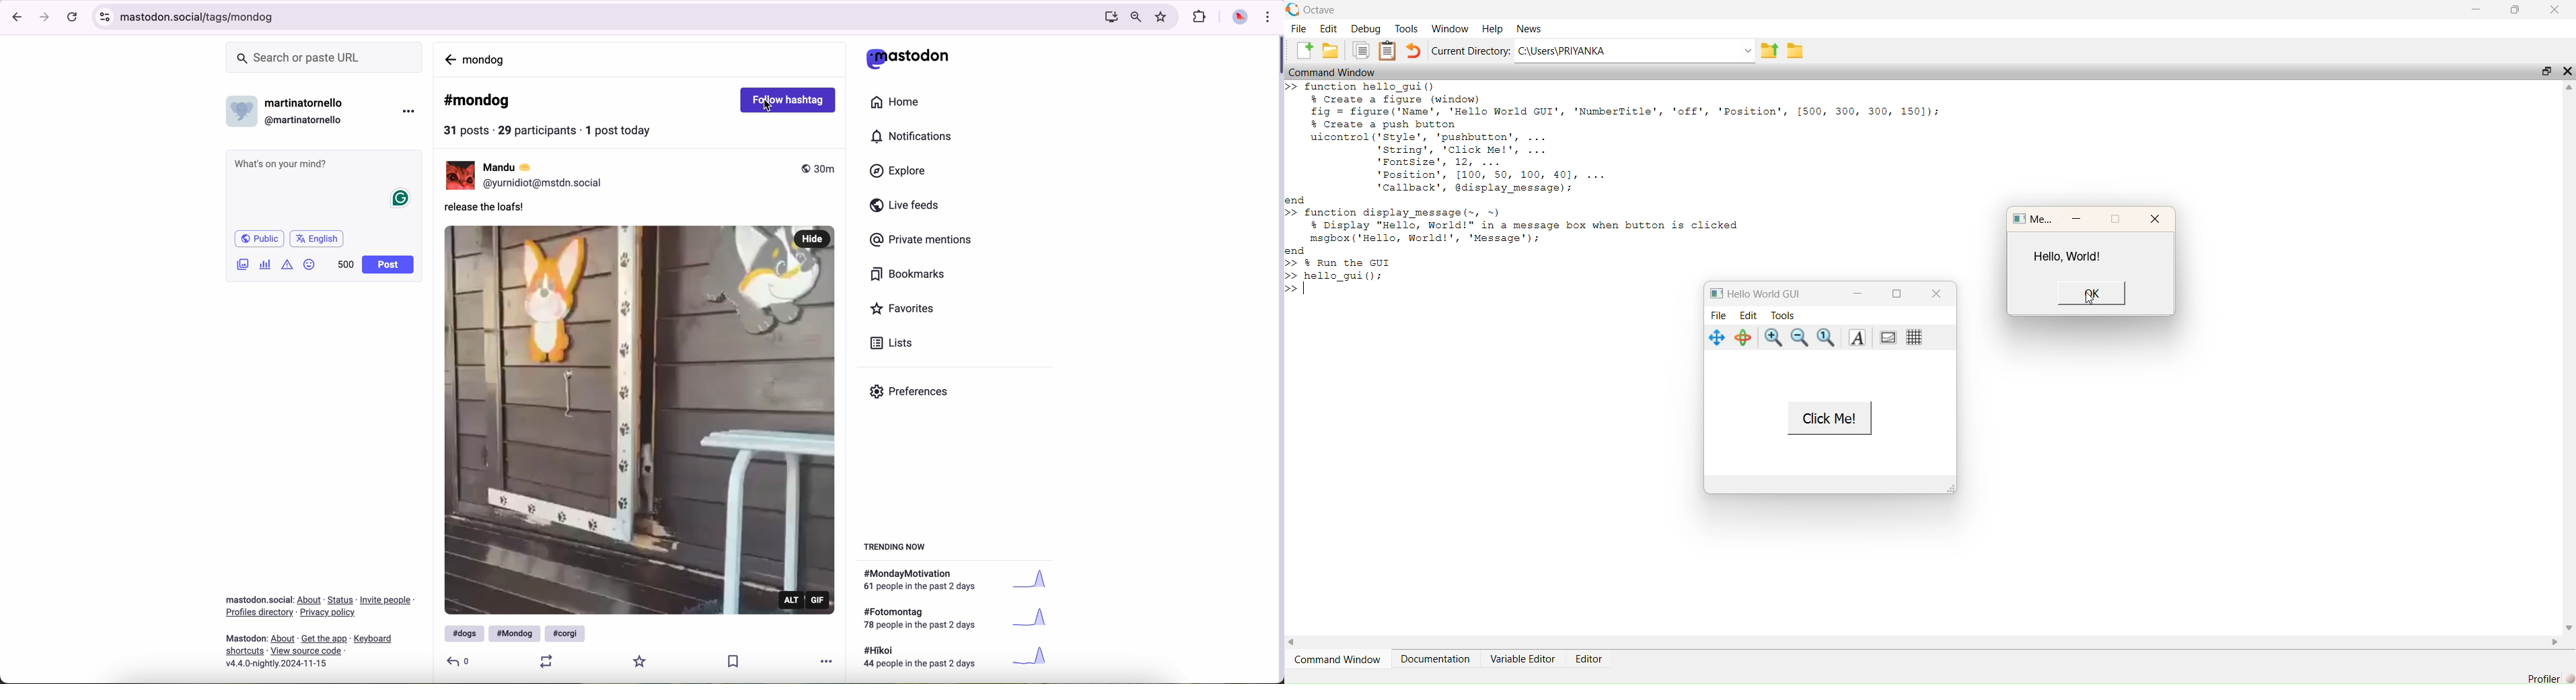  Describe the element at coordinates (15, 18) in the screenshot. I see `navigate back` at that location.